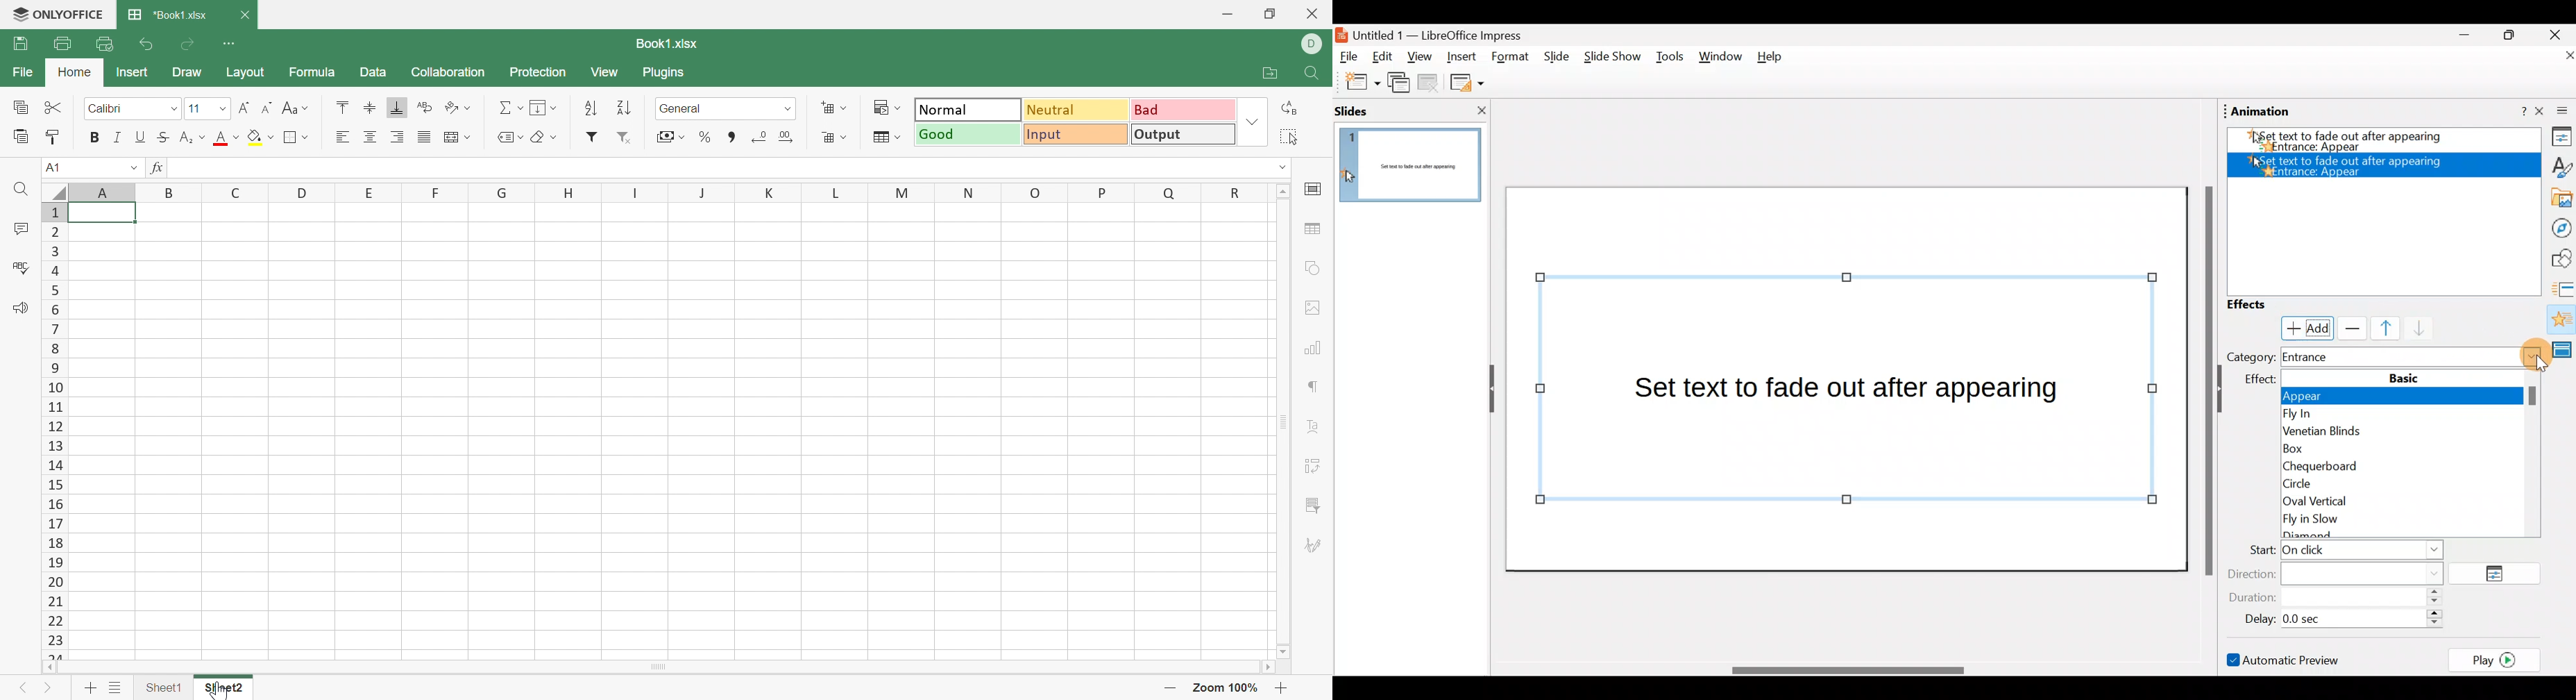  What do you see at coordinates (2397, 449) in the screenshot?
I see `Box` at bounding box center [2397, 449].